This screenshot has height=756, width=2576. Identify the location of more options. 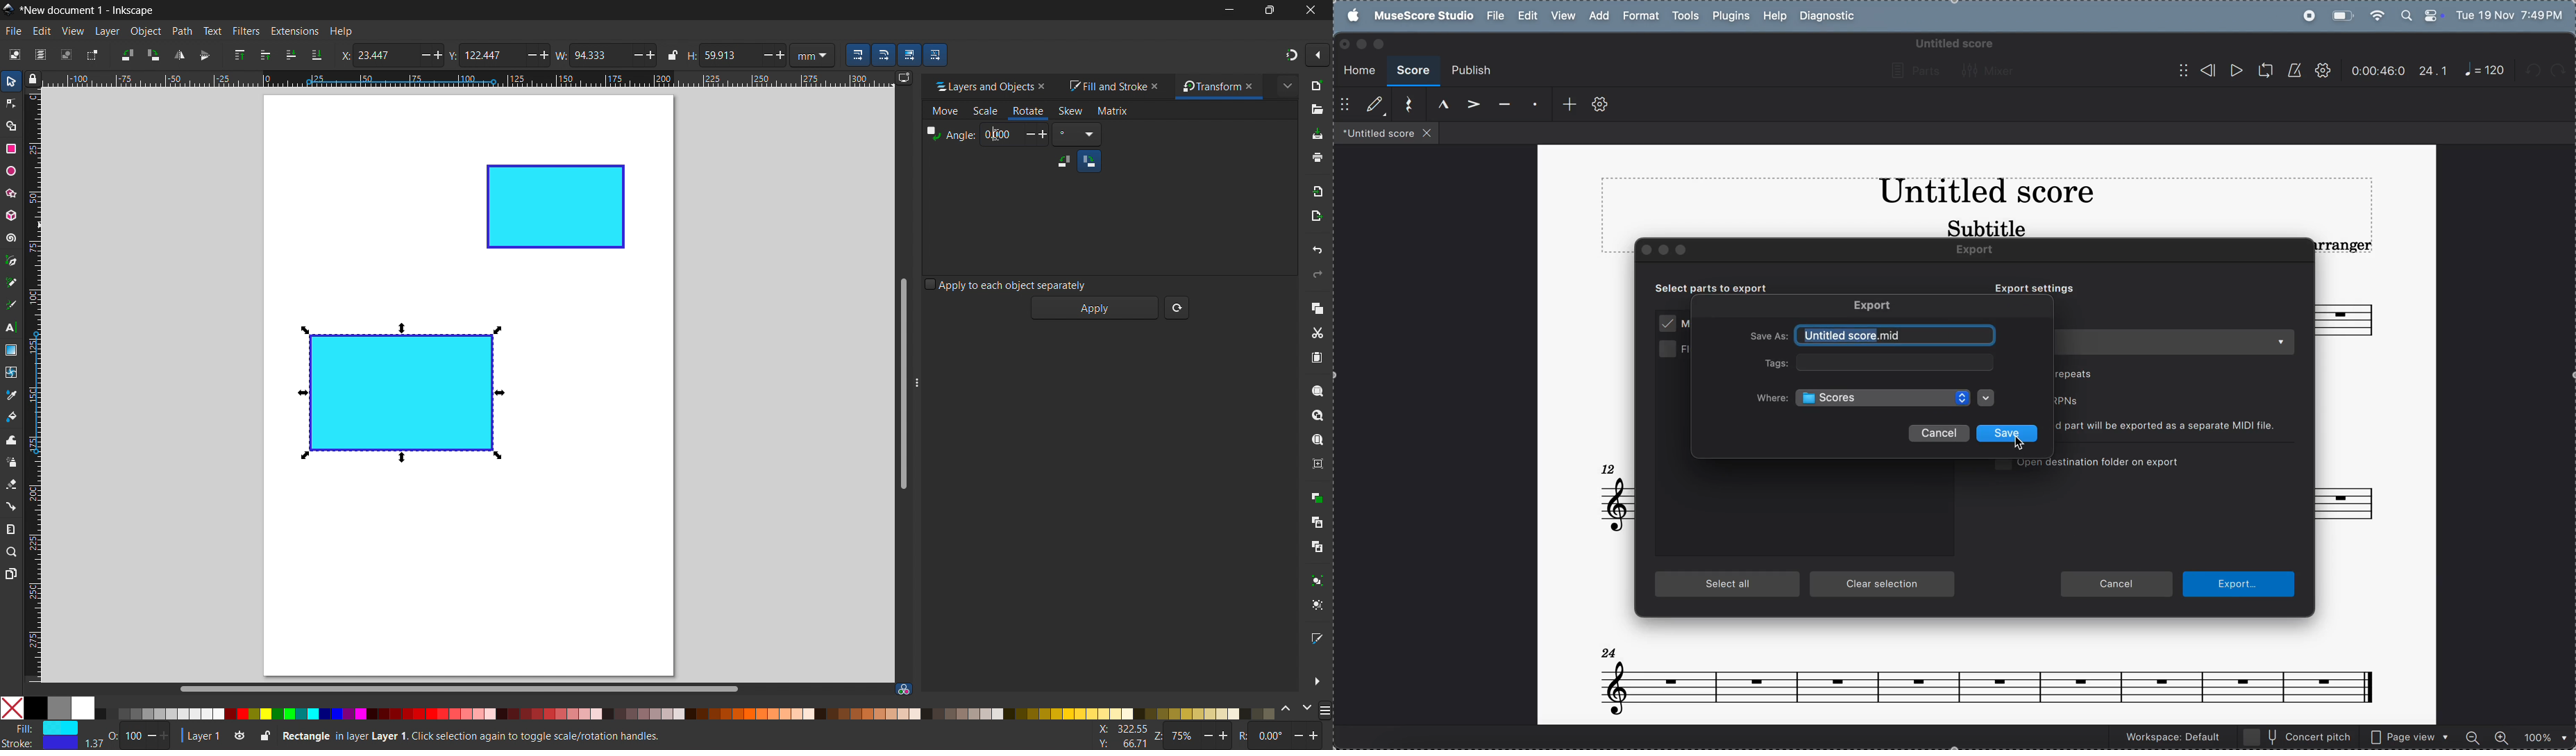
(1317, 681).